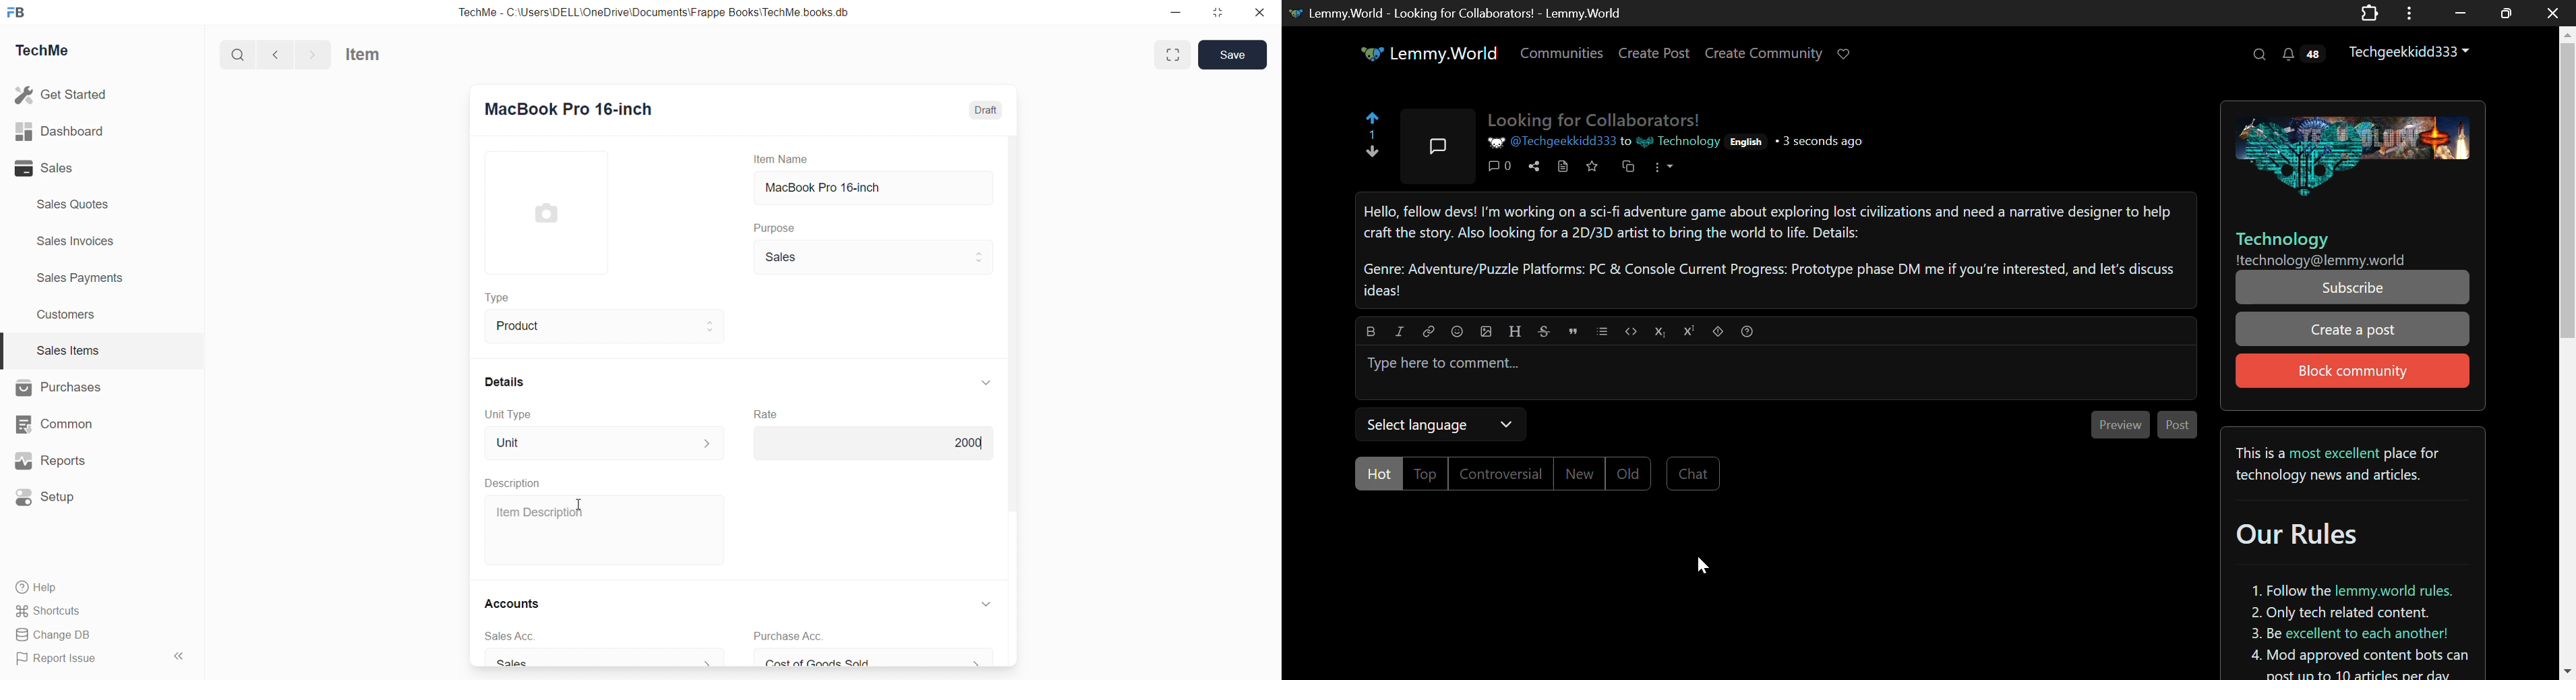 The width and height of the screenshot is (2576, 700). Describe the element at coordinates (1845, 55) in the screenshot. I see `Donate to Lemmy` at that location.